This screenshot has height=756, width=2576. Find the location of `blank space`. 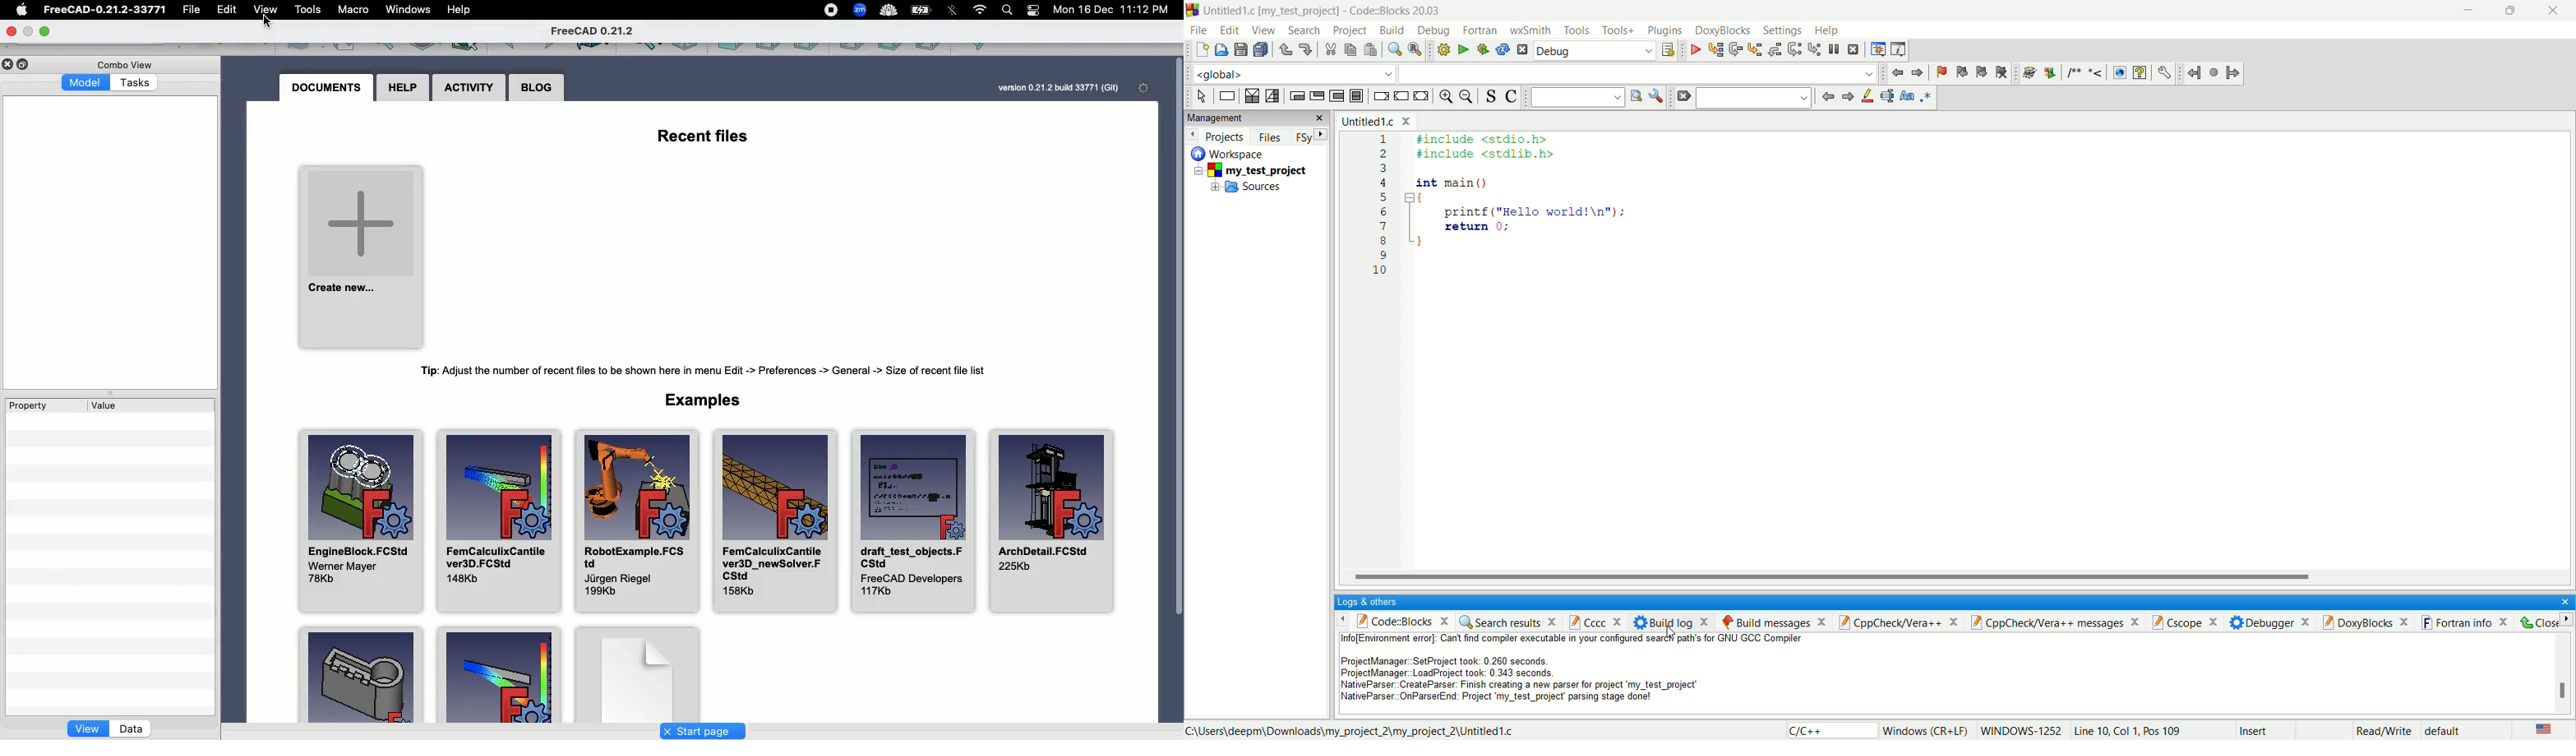

blank space is located at coordinates (1756, 97).